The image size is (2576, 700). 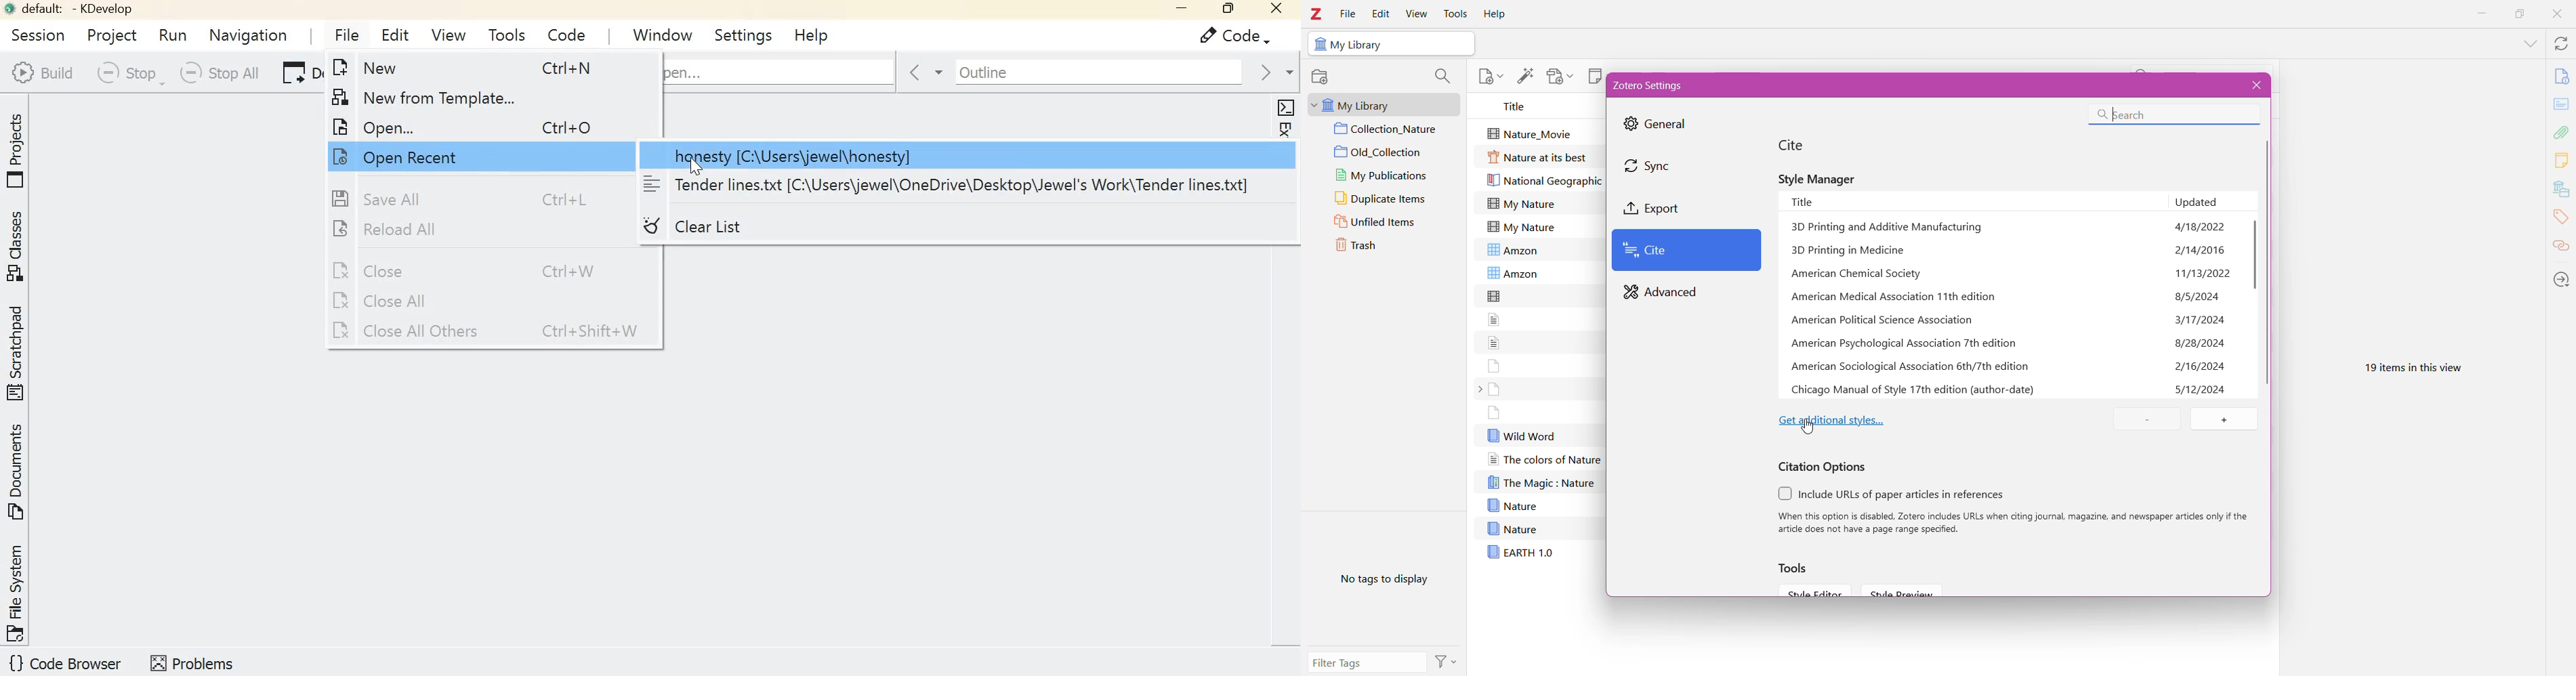 What do you see at coordinates (1539, 158) in the screenshot?
I see `Nature at its best` at bounding box center [1539, 158].